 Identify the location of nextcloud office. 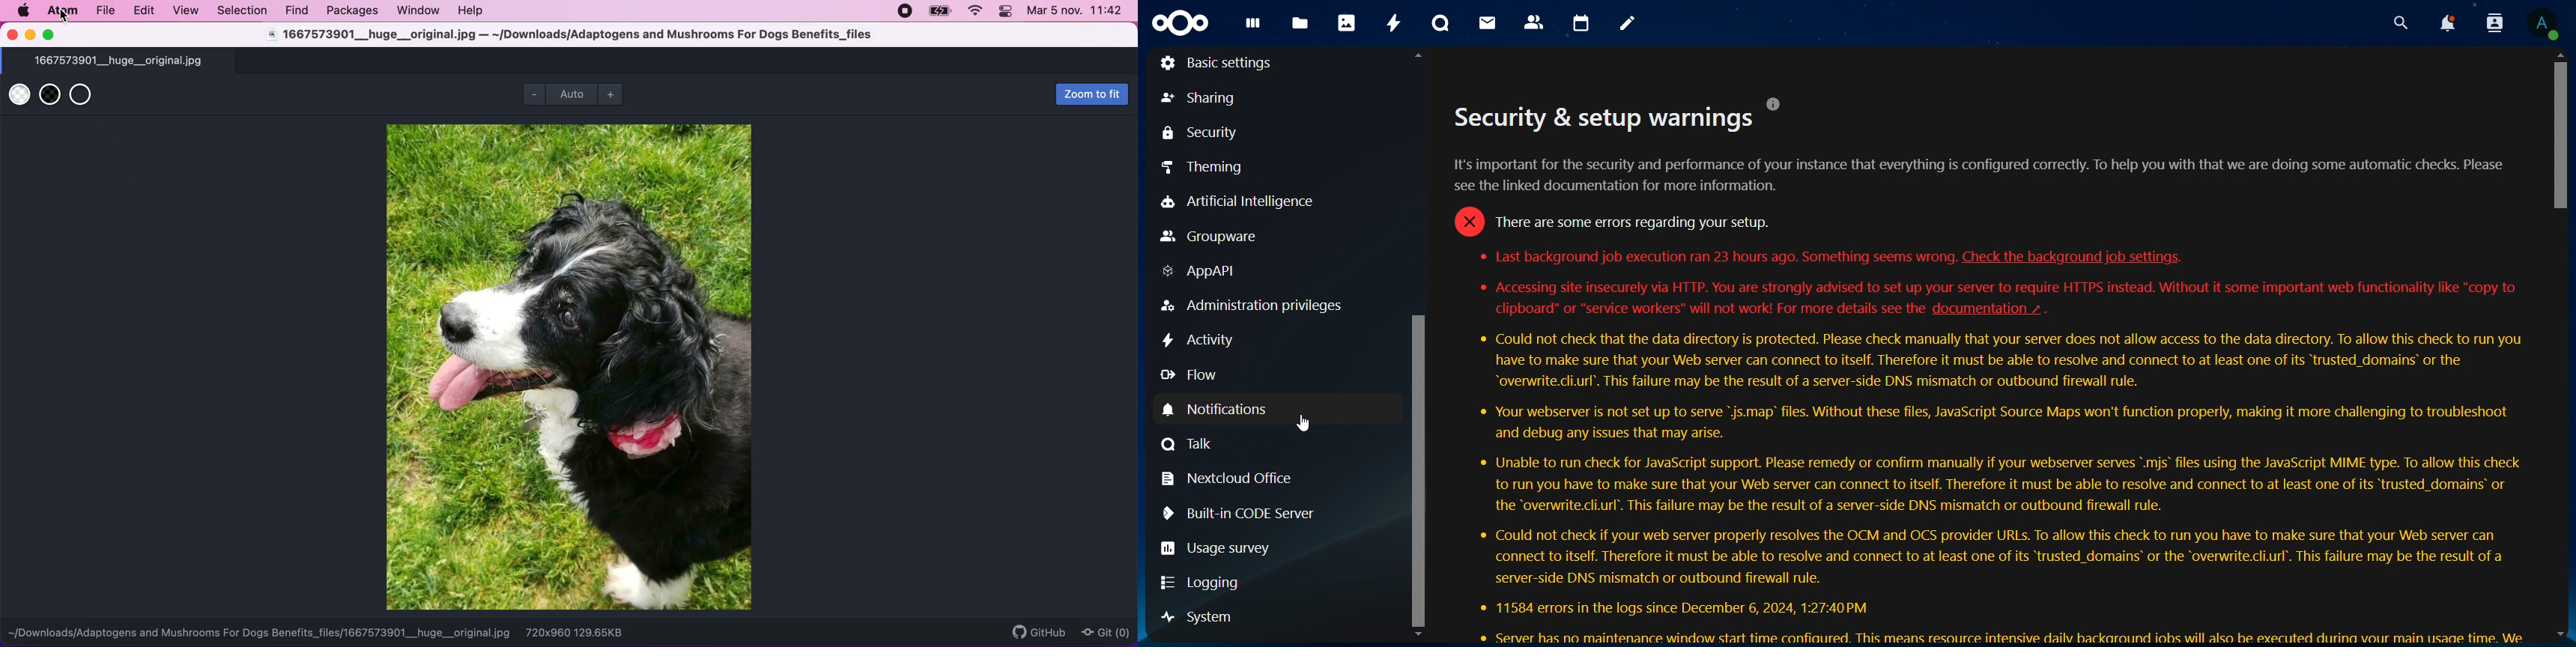
(1238, 478).